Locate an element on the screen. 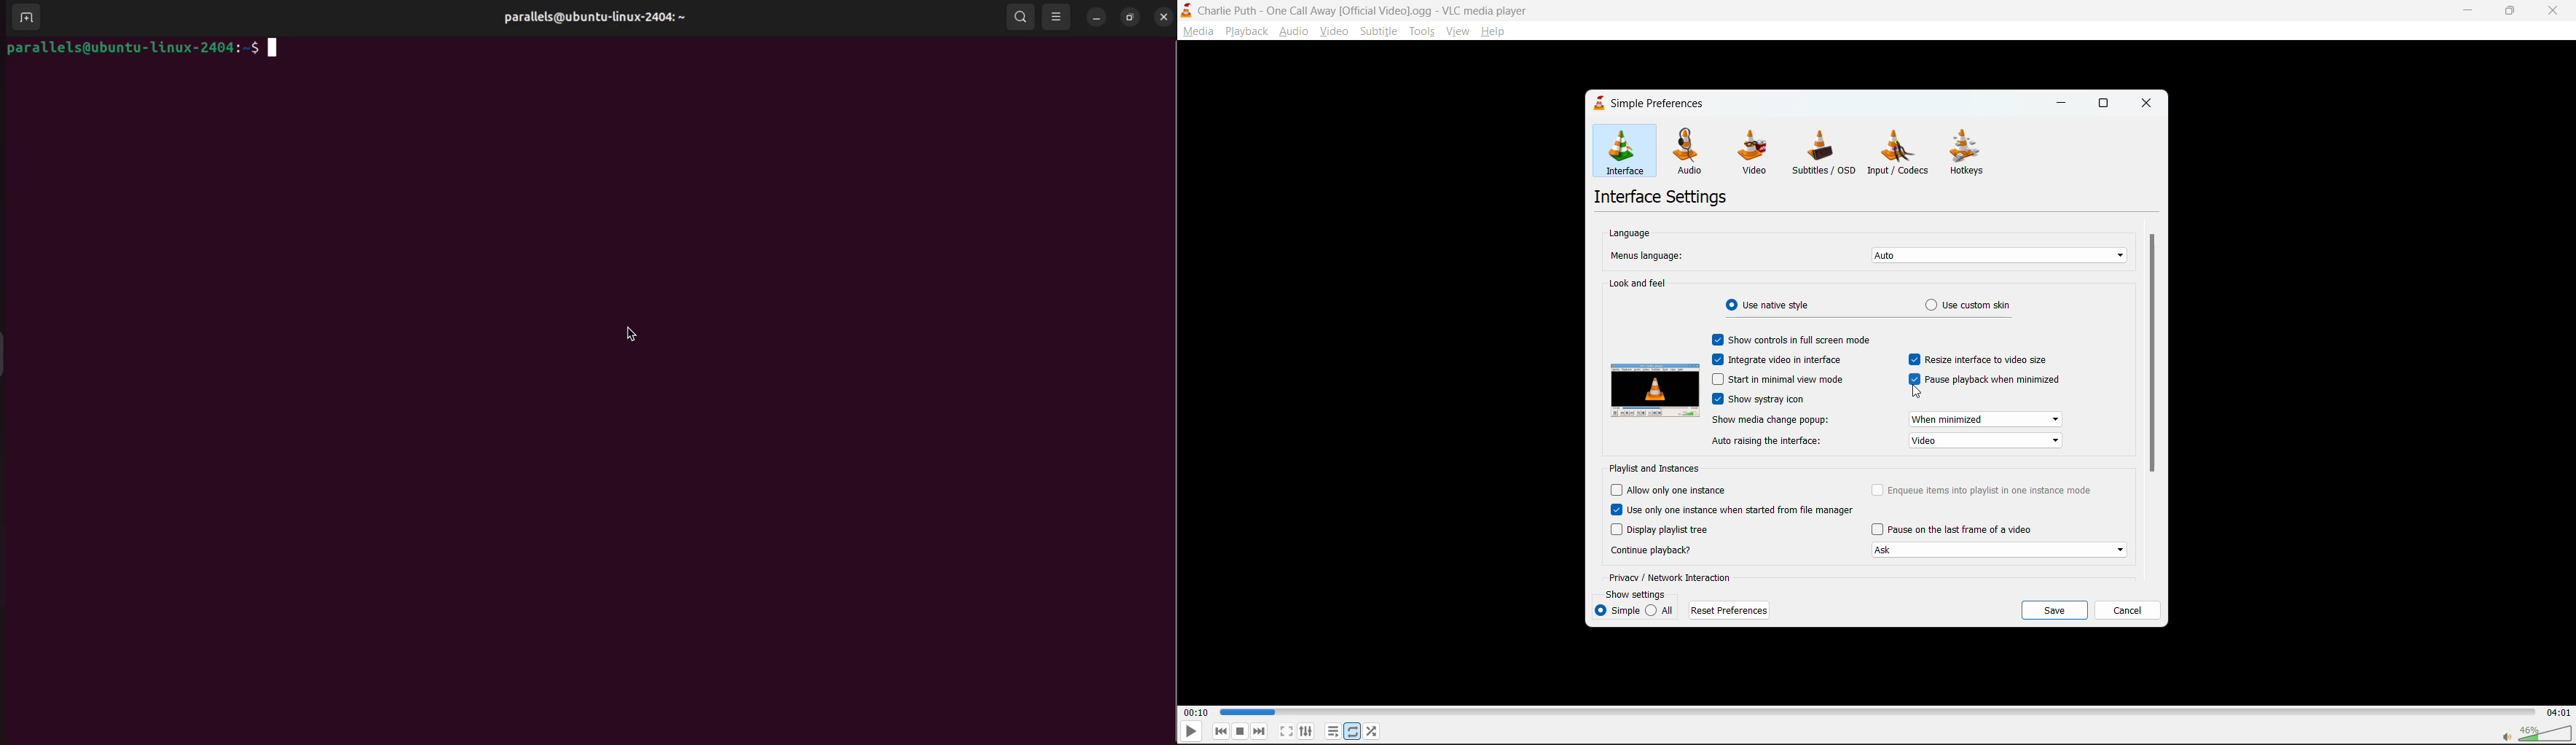 Image resolution: width=2576 pixels, height=756 pixels. Checbox is located at coordinates (1615, 530).